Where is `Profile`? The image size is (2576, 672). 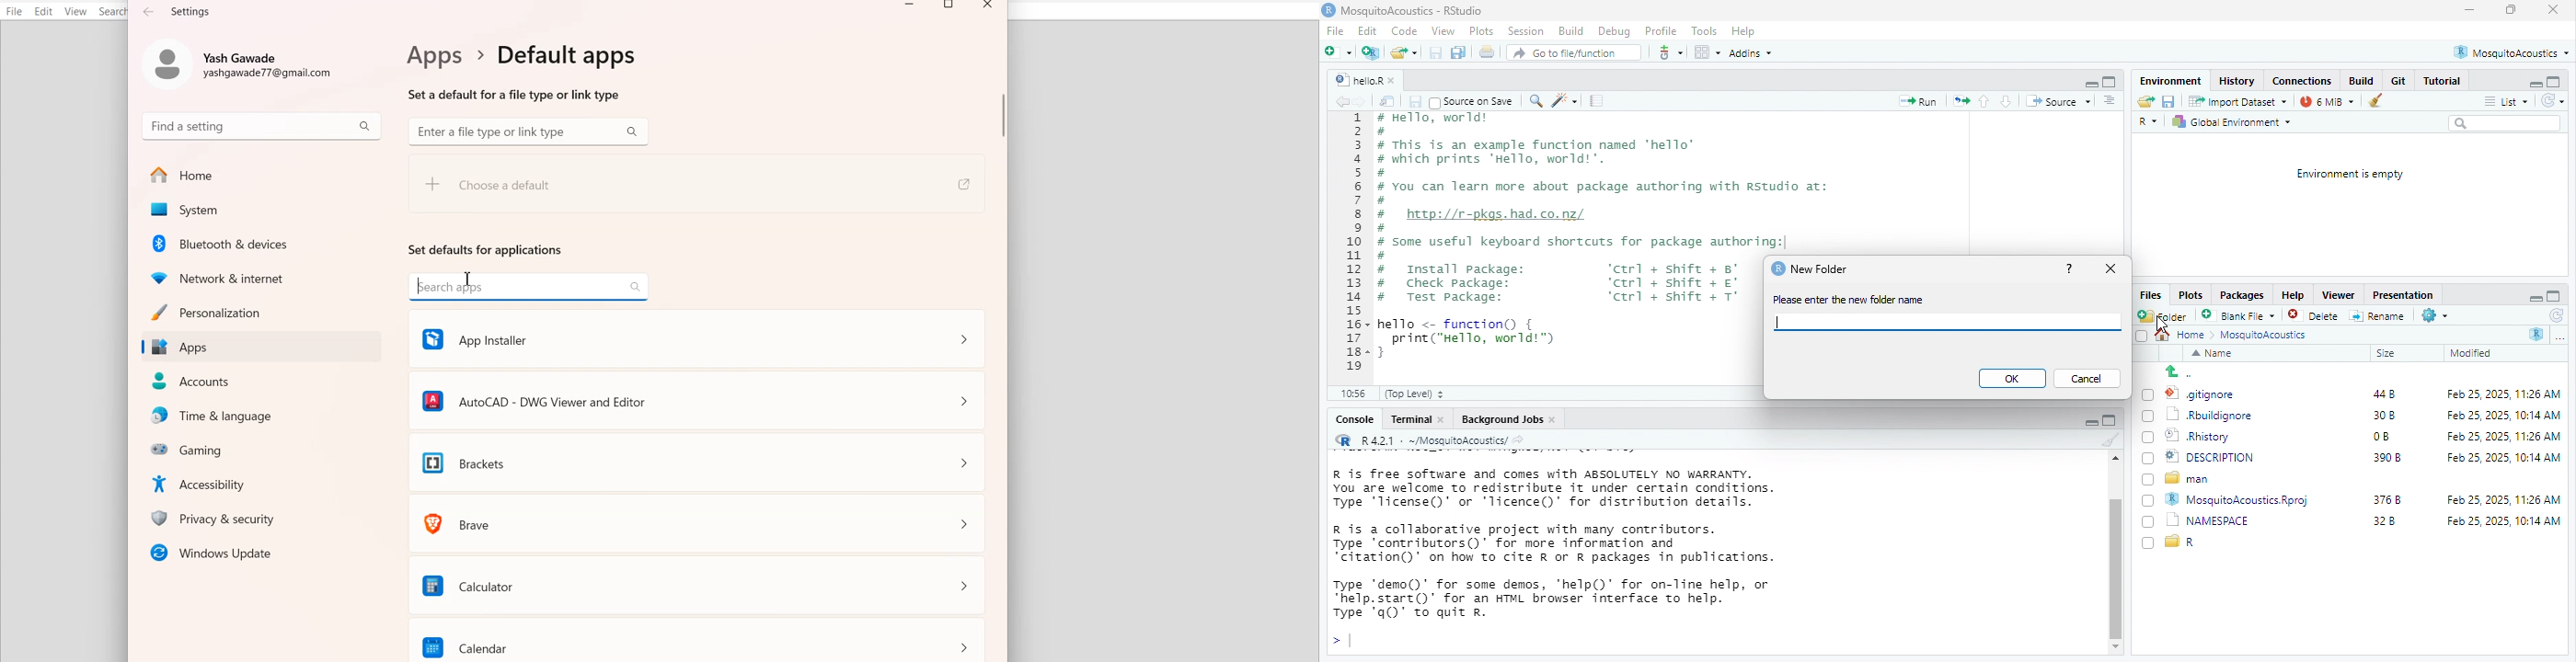 Profile is located at coordinates (1661, 29).